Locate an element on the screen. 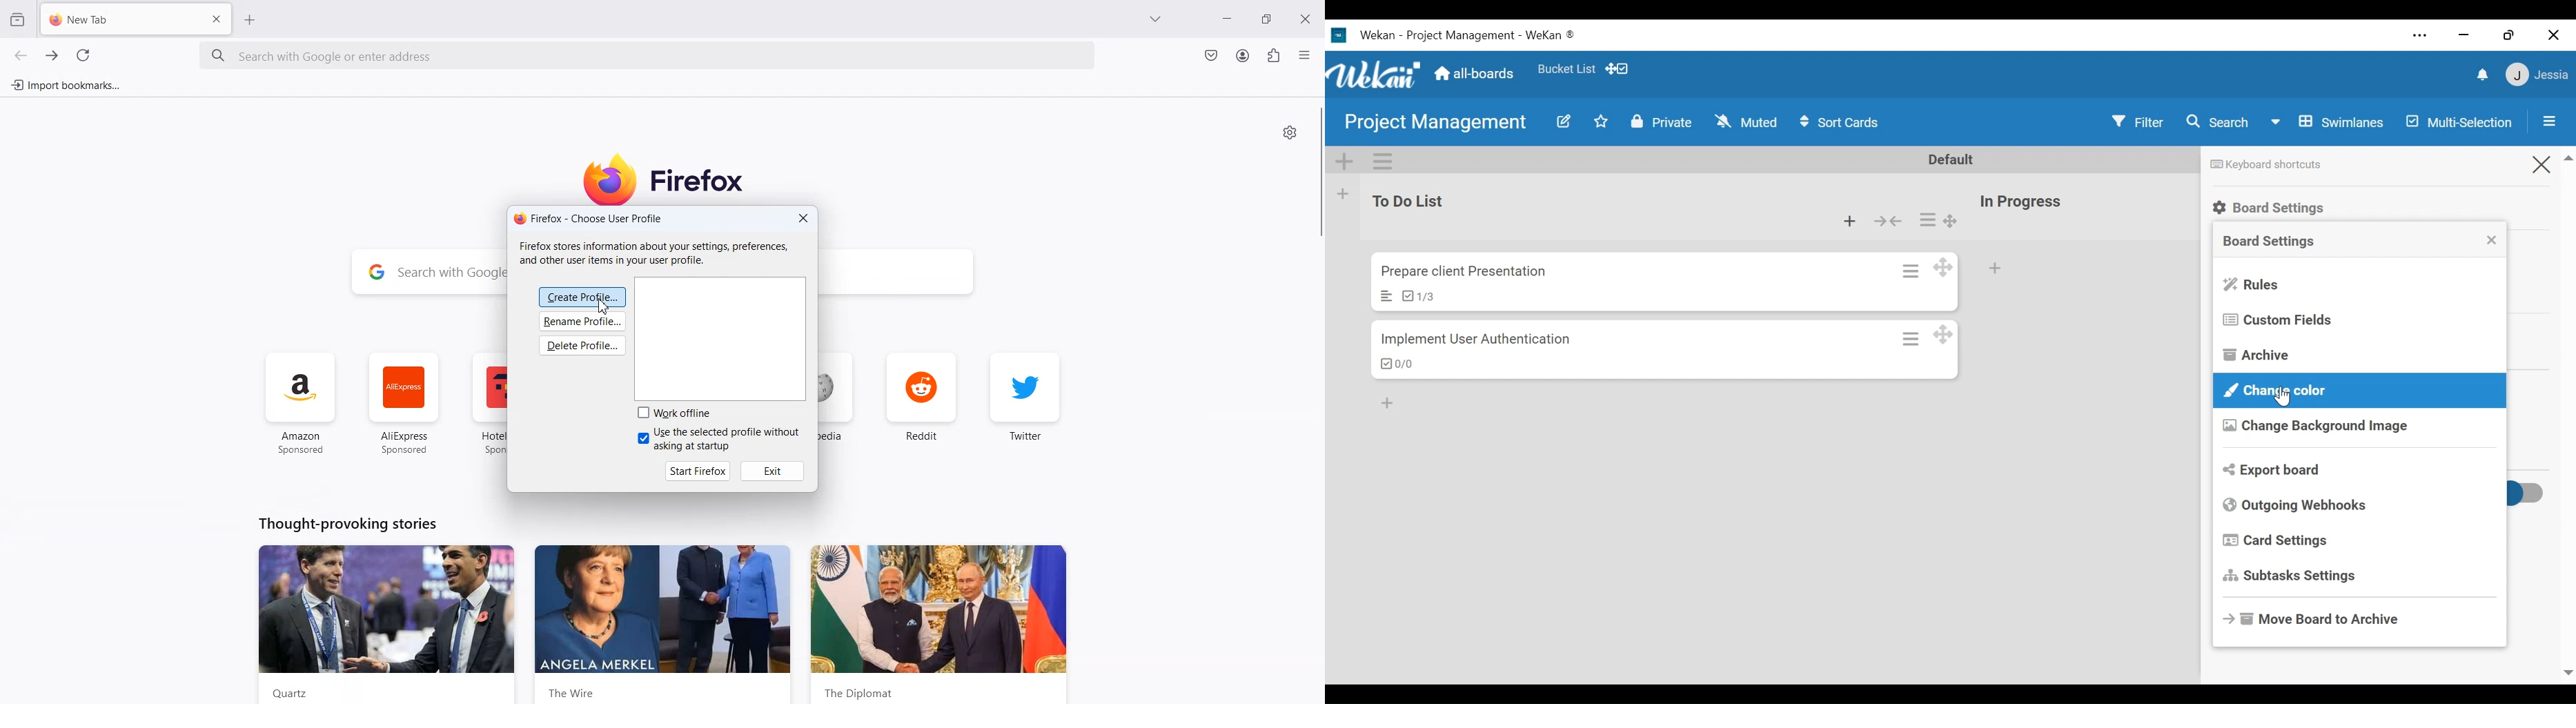 This screenshot has height=728, width=2576. notifications is located at coordinates (2483, 74).